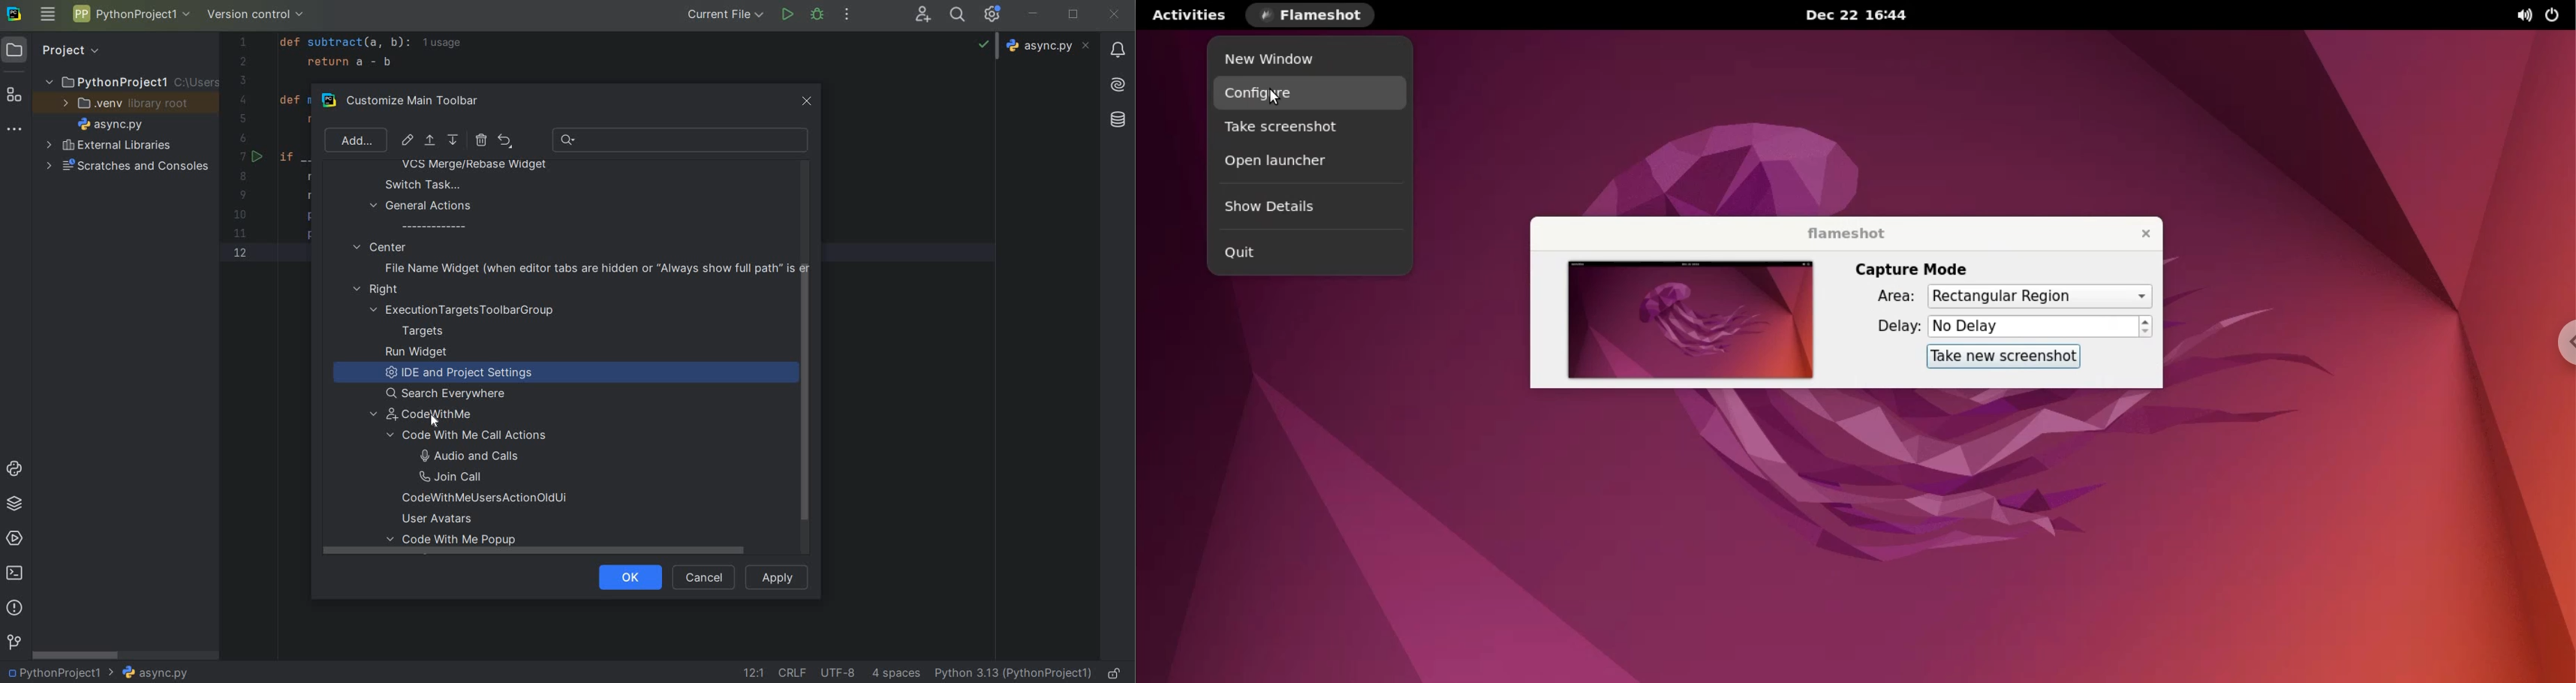  I want to click on chrome options, so click(2557, 342).